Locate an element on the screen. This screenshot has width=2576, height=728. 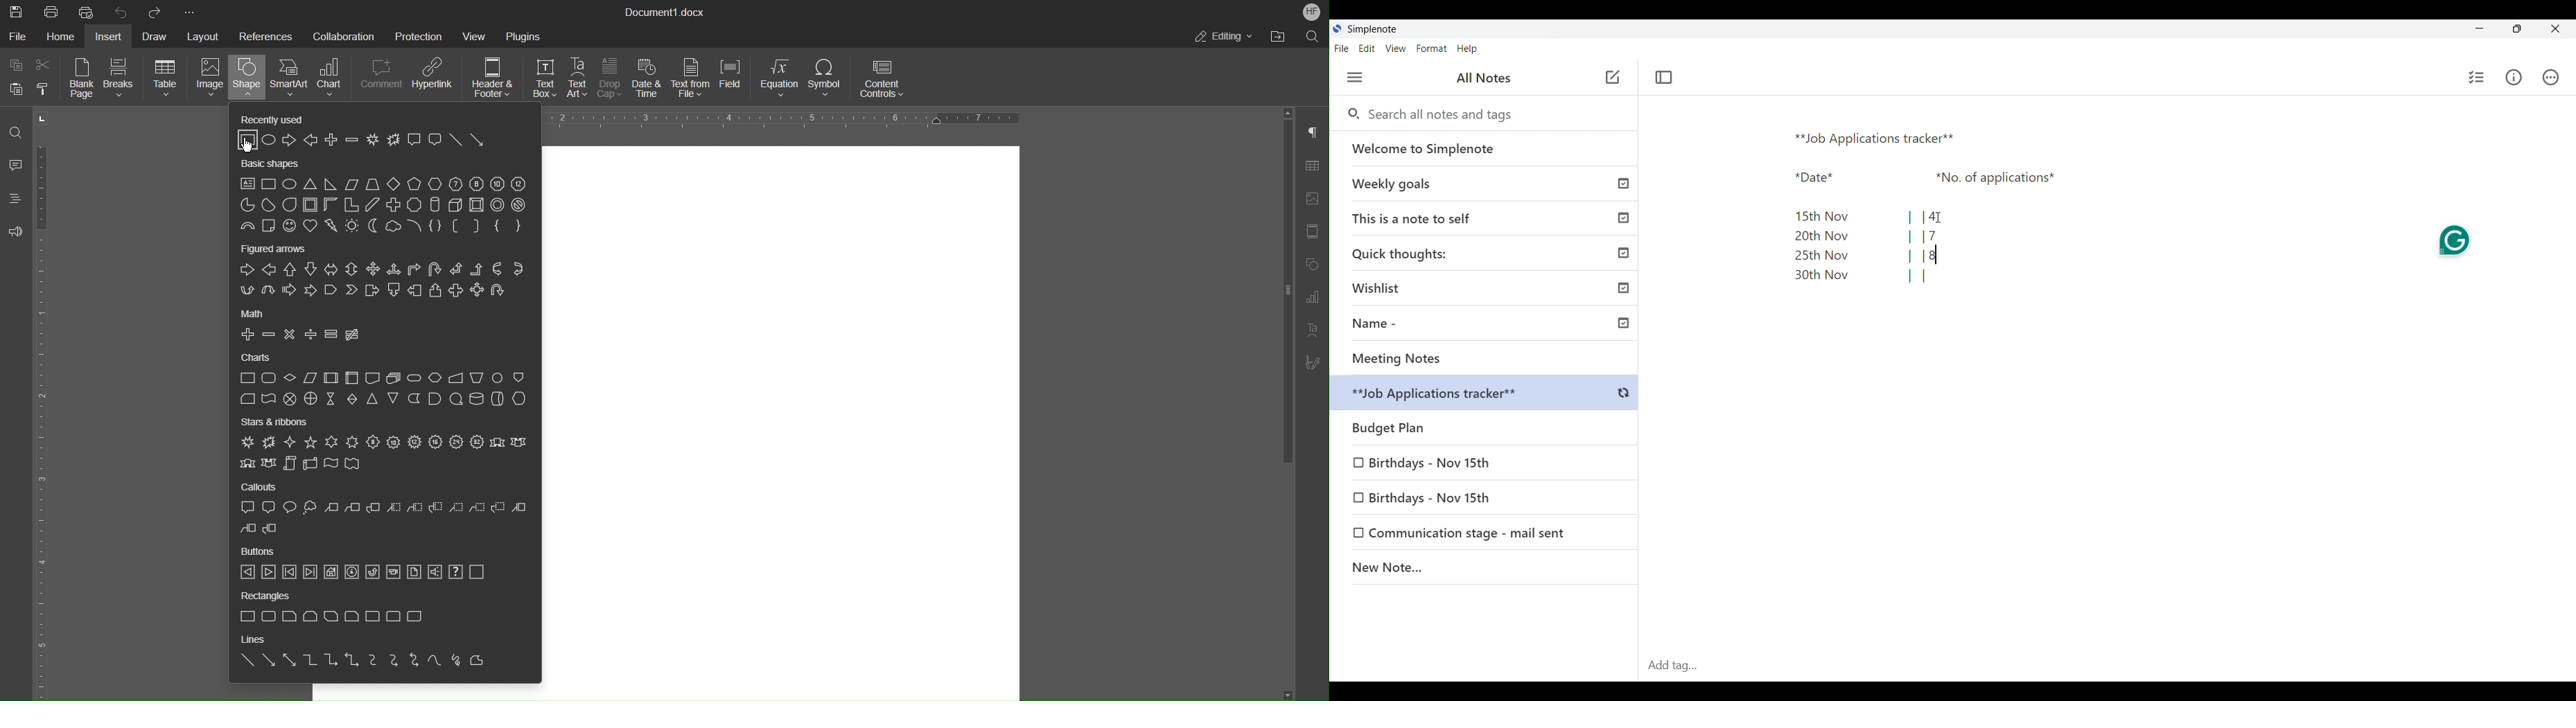
Content Controls is located at coordinates (884, 80).